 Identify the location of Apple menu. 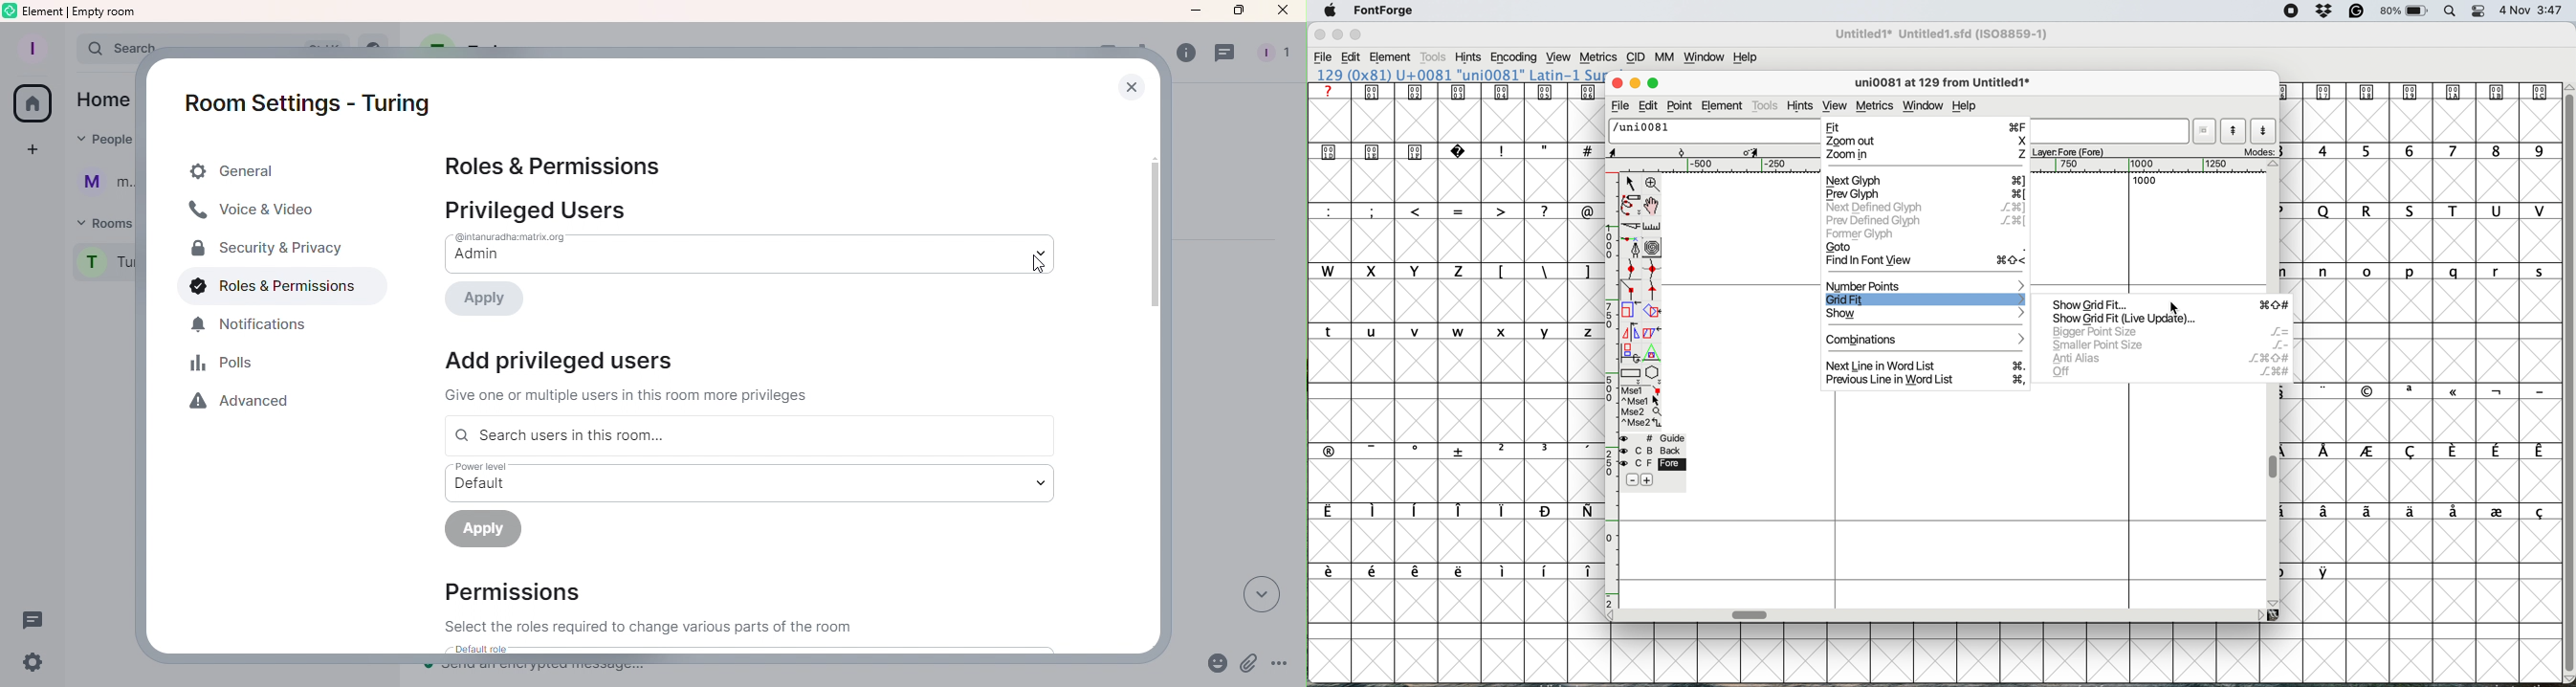
(1330, 11).